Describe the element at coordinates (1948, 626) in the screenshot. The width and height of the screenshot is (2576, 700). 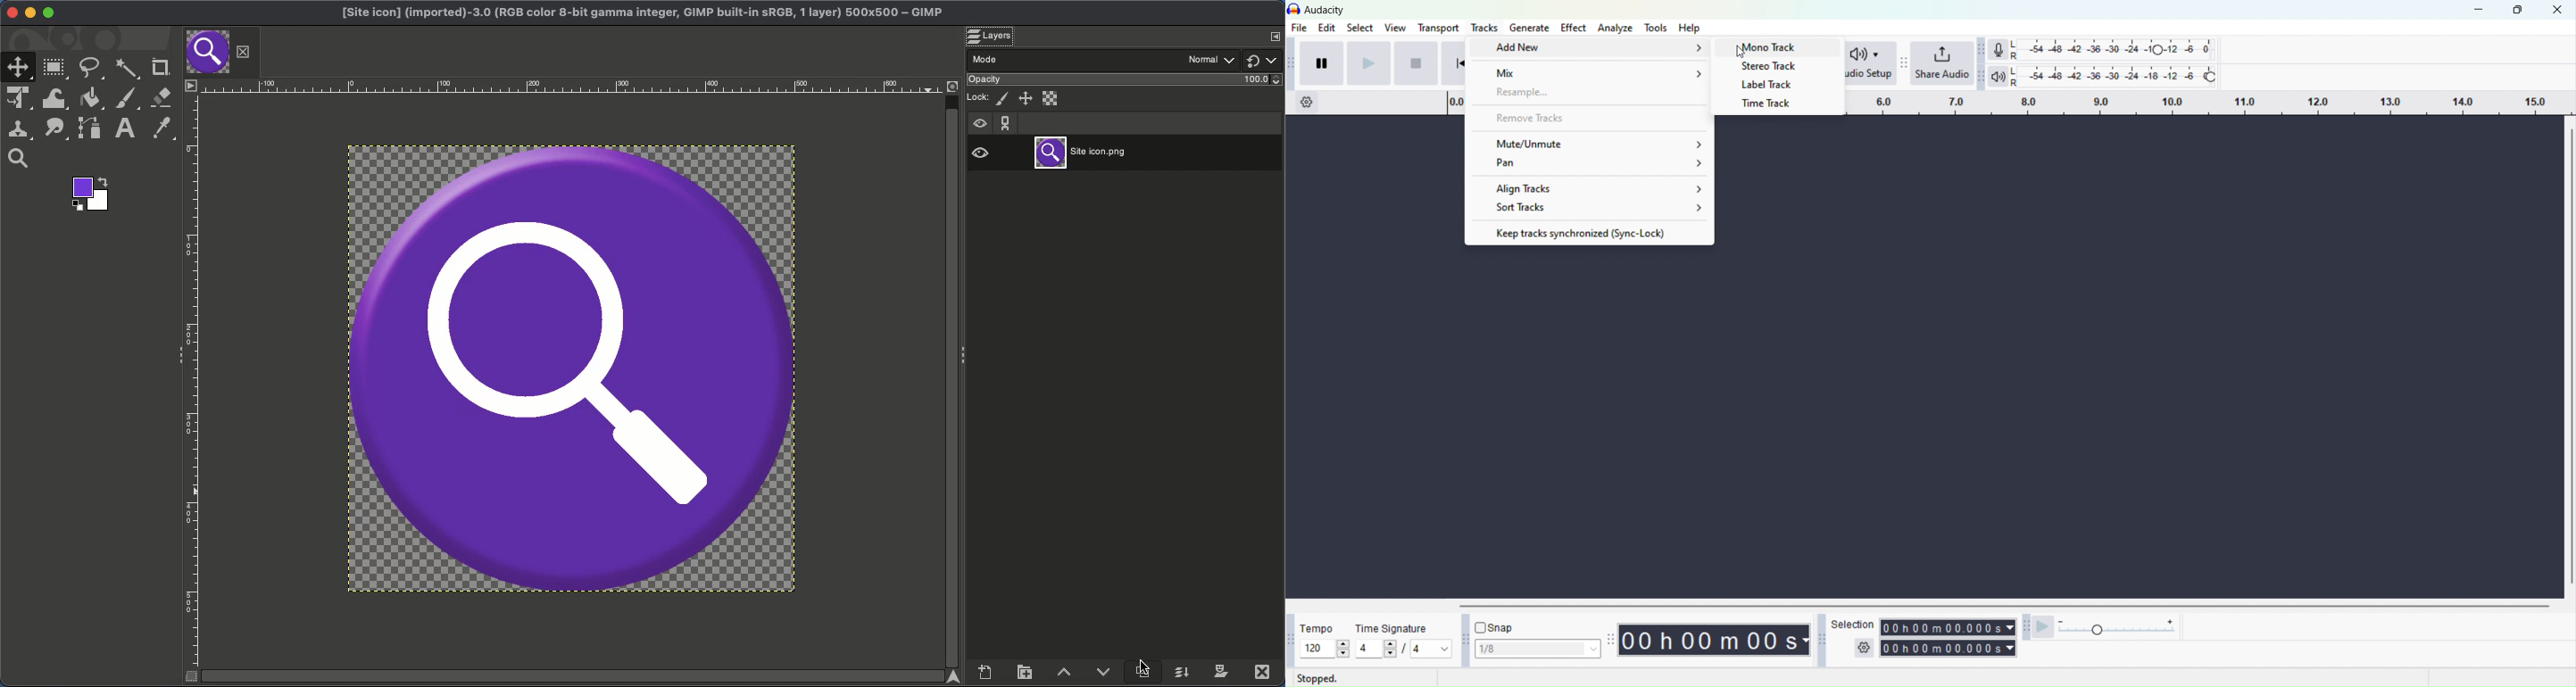
I see `Timing of track` at that location.